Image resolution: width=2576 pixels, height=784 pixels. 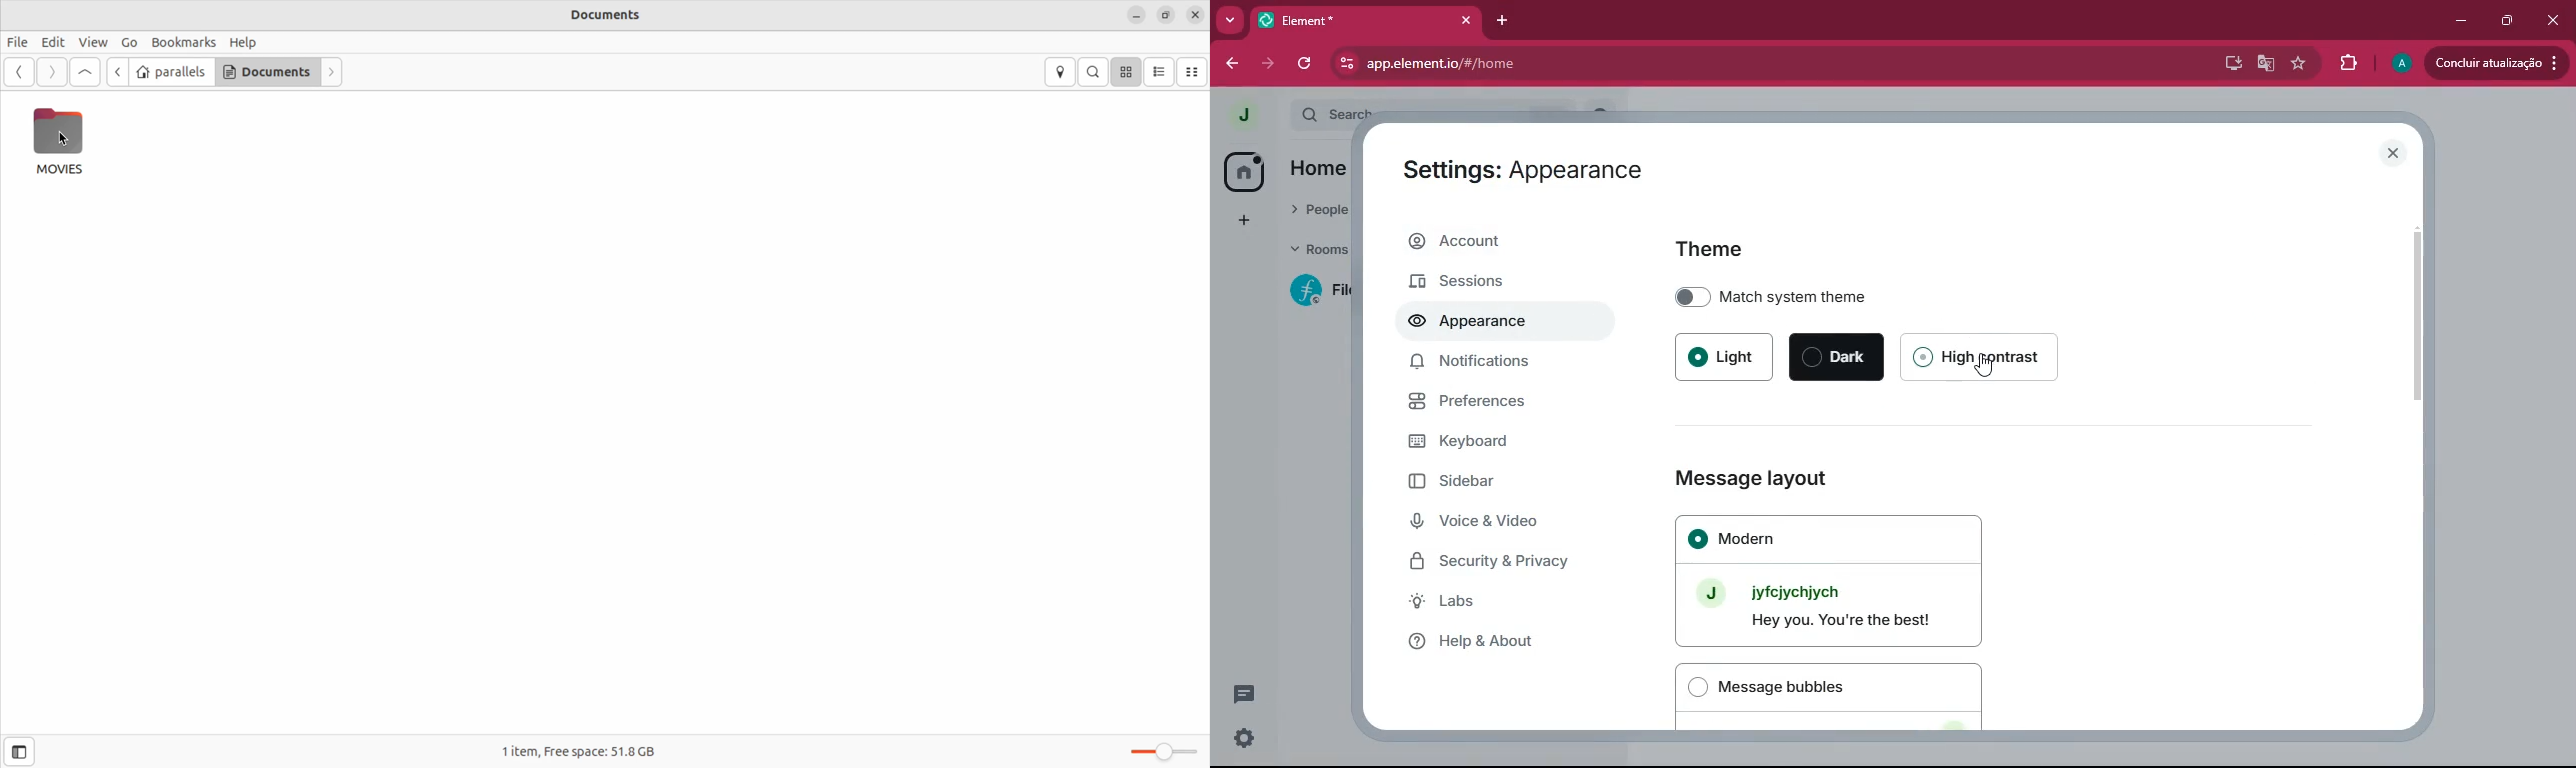 I want to click on modern, so click(x=1837, y=580).